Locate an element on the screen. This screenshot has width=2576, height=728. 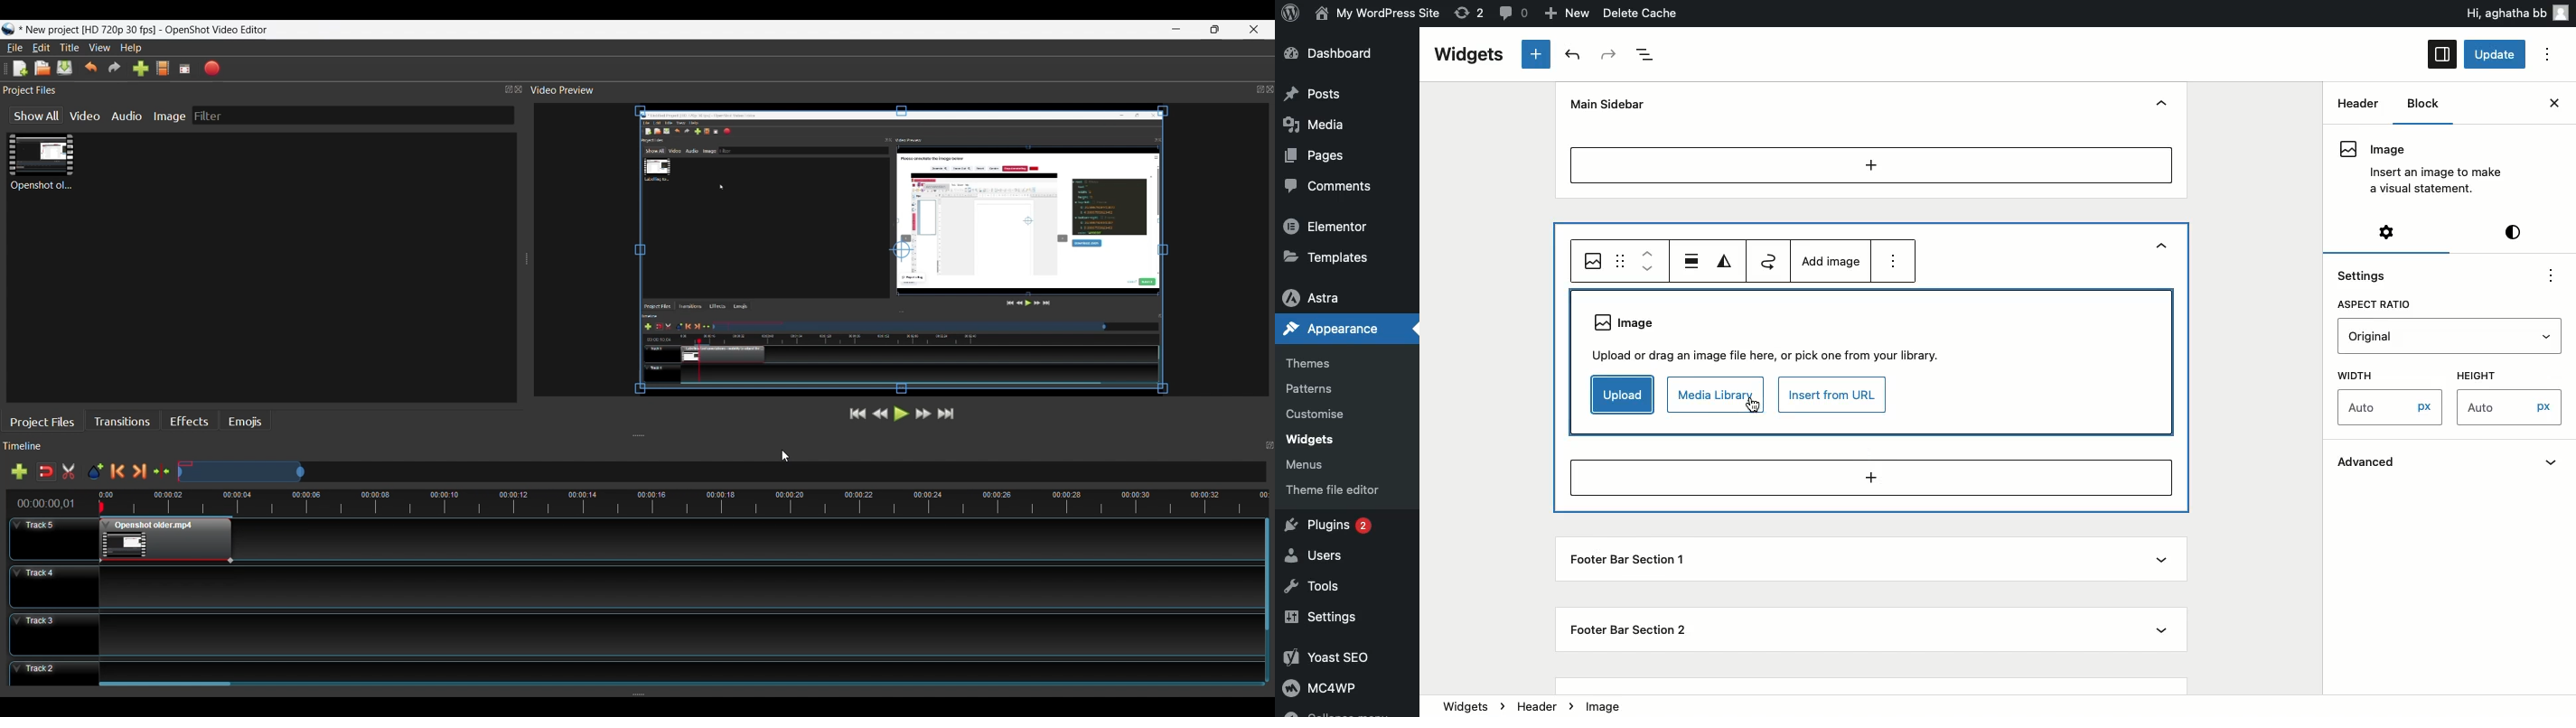
Undo is located at coordinates (91, 68).